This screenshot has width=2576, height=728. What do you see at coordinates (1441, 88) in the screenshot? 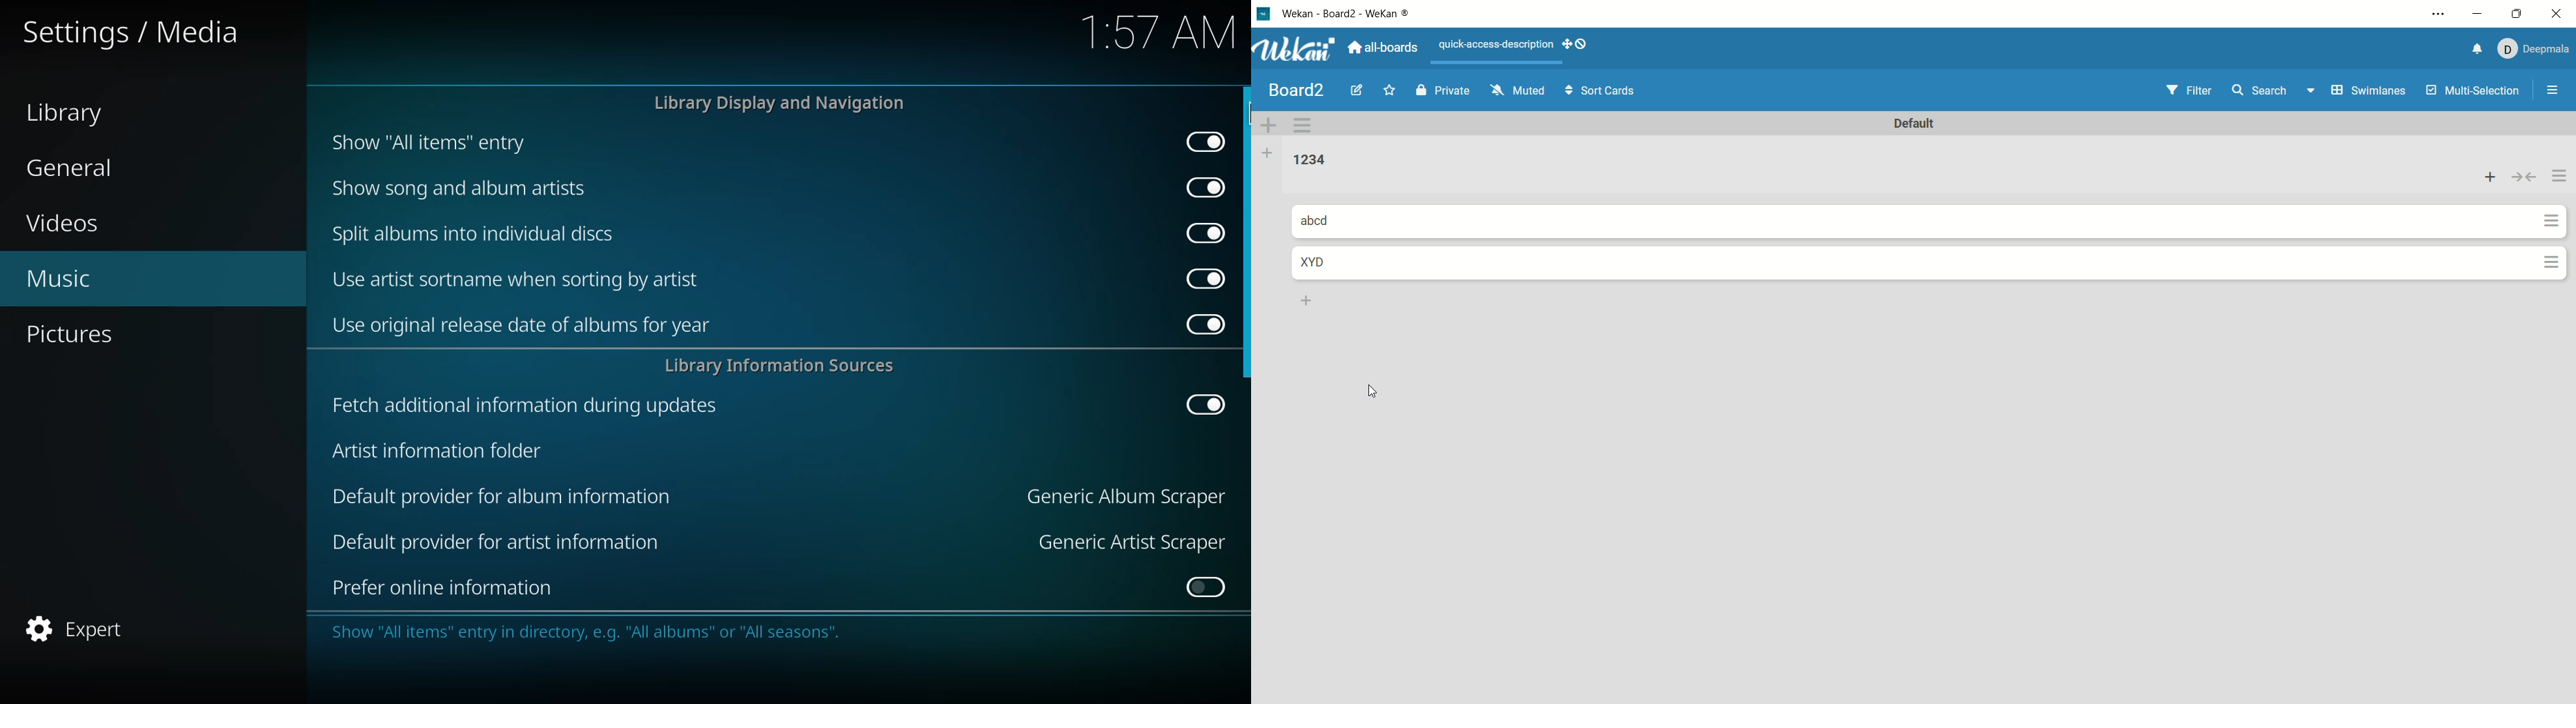
I see `private` at bounding box center [1441, 88].